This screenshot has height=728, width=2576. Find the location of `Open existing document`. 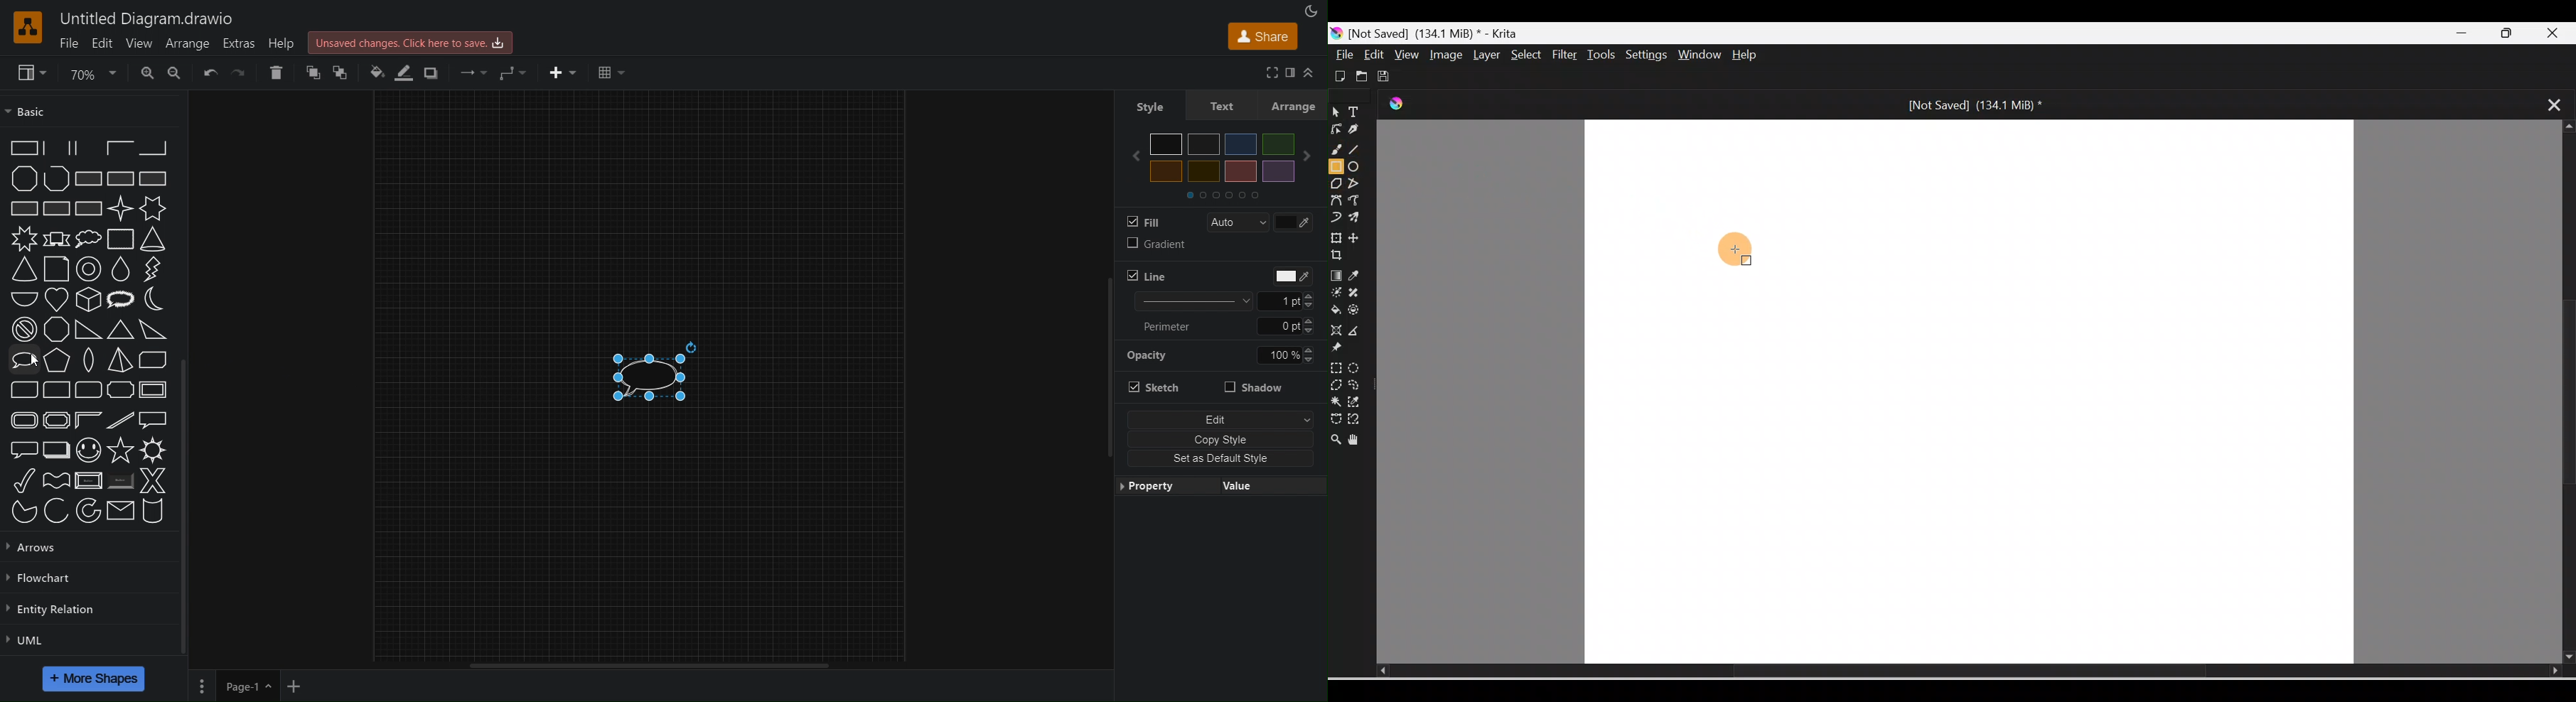

Open existing document is located at coordinates (1360, 76).